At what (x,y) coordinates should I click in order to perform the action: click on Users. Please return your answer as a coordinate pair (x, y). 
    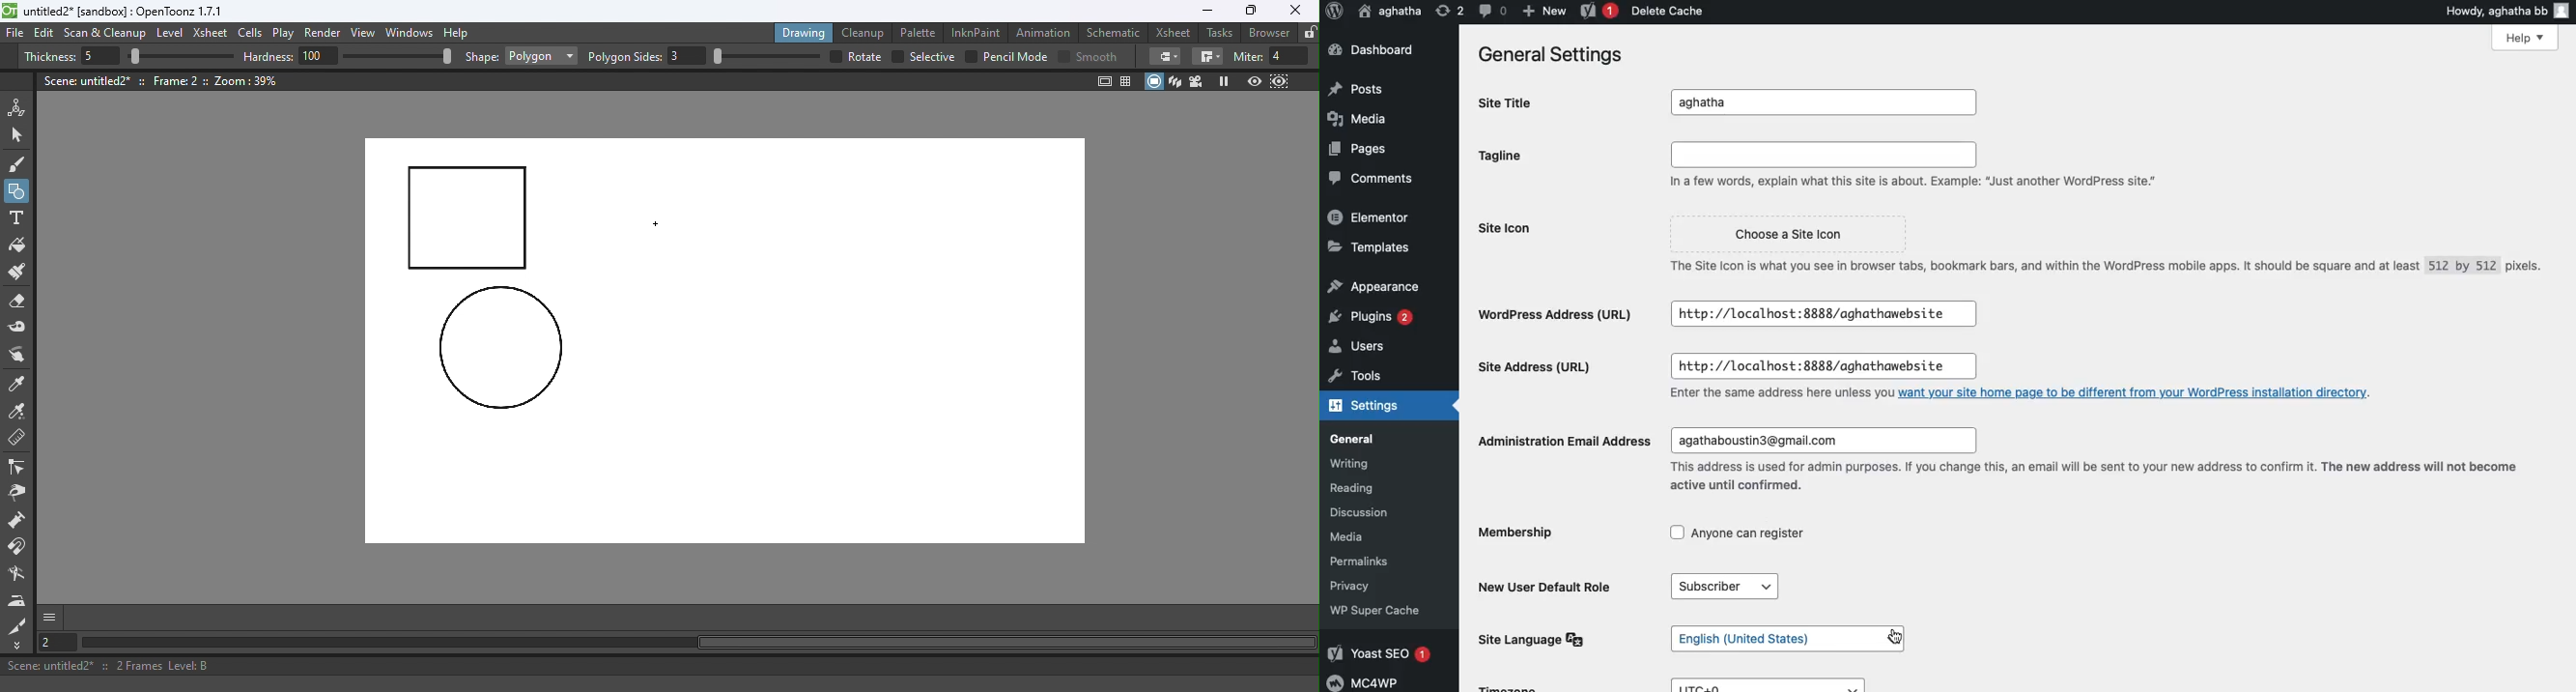
    Looking at the image, I should click on (1363, 347).